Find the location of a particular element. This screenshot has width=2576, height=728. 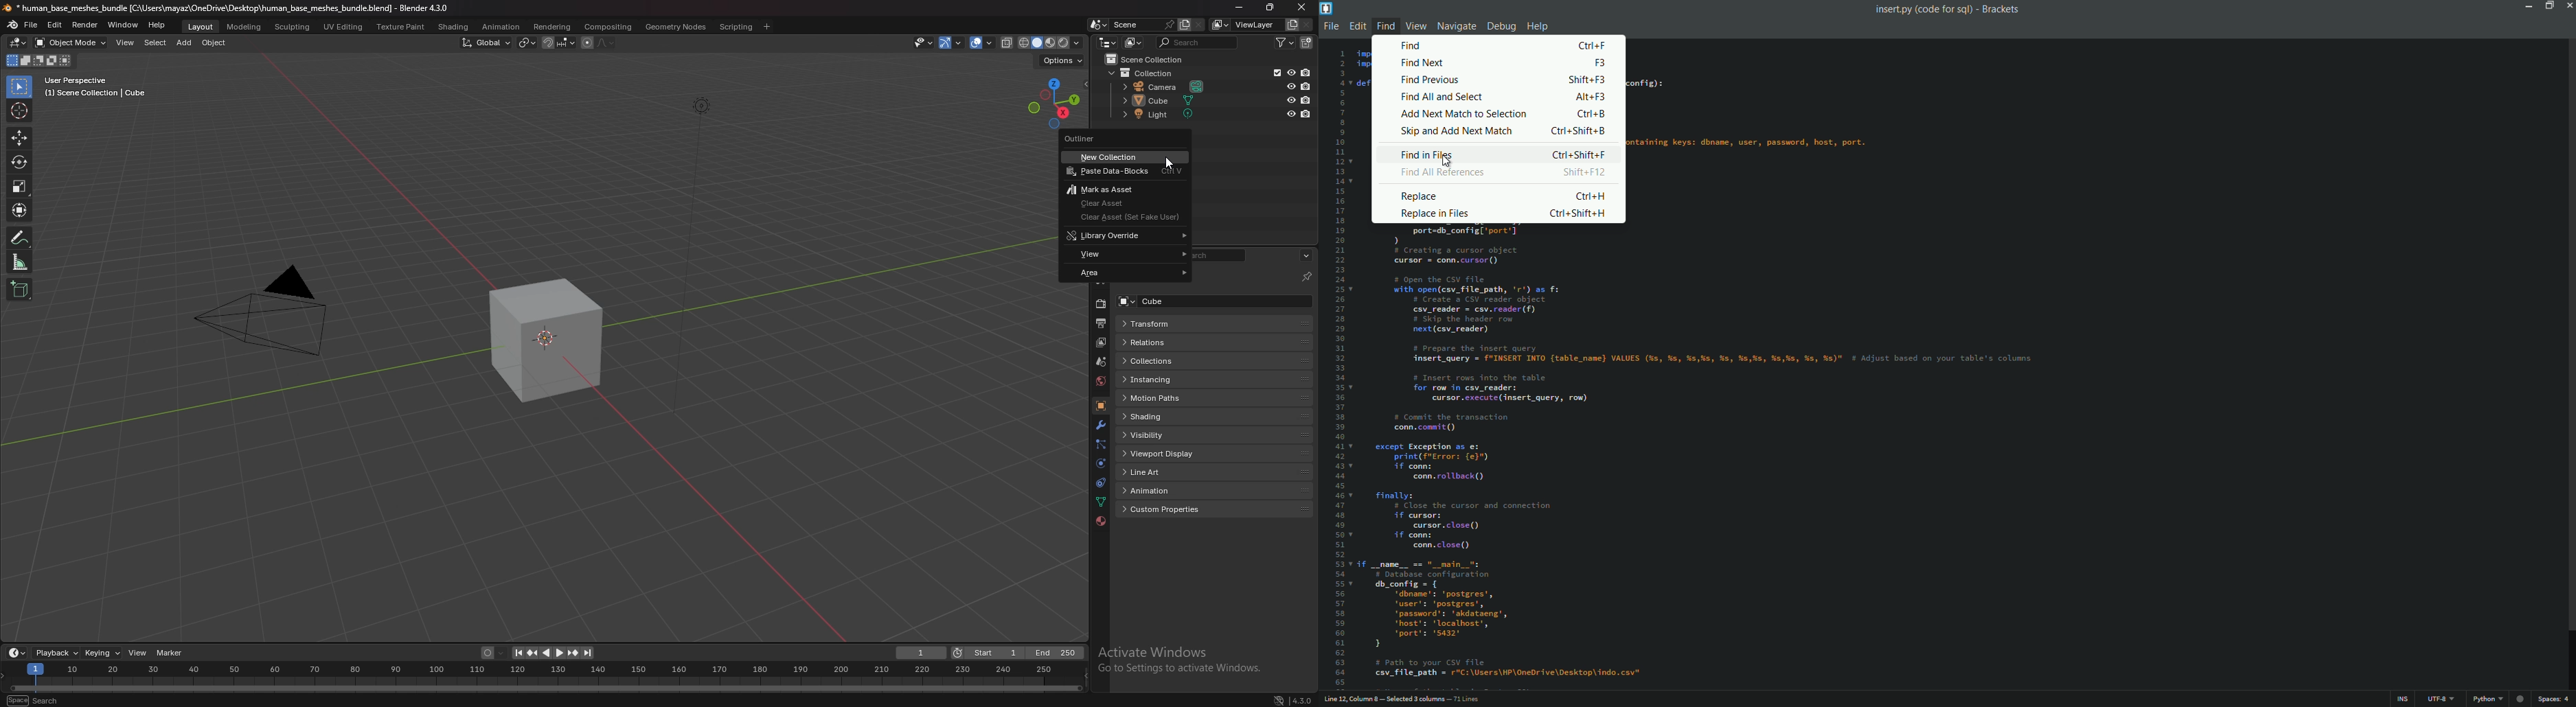

outliner is located at coordinates (1101, 137).